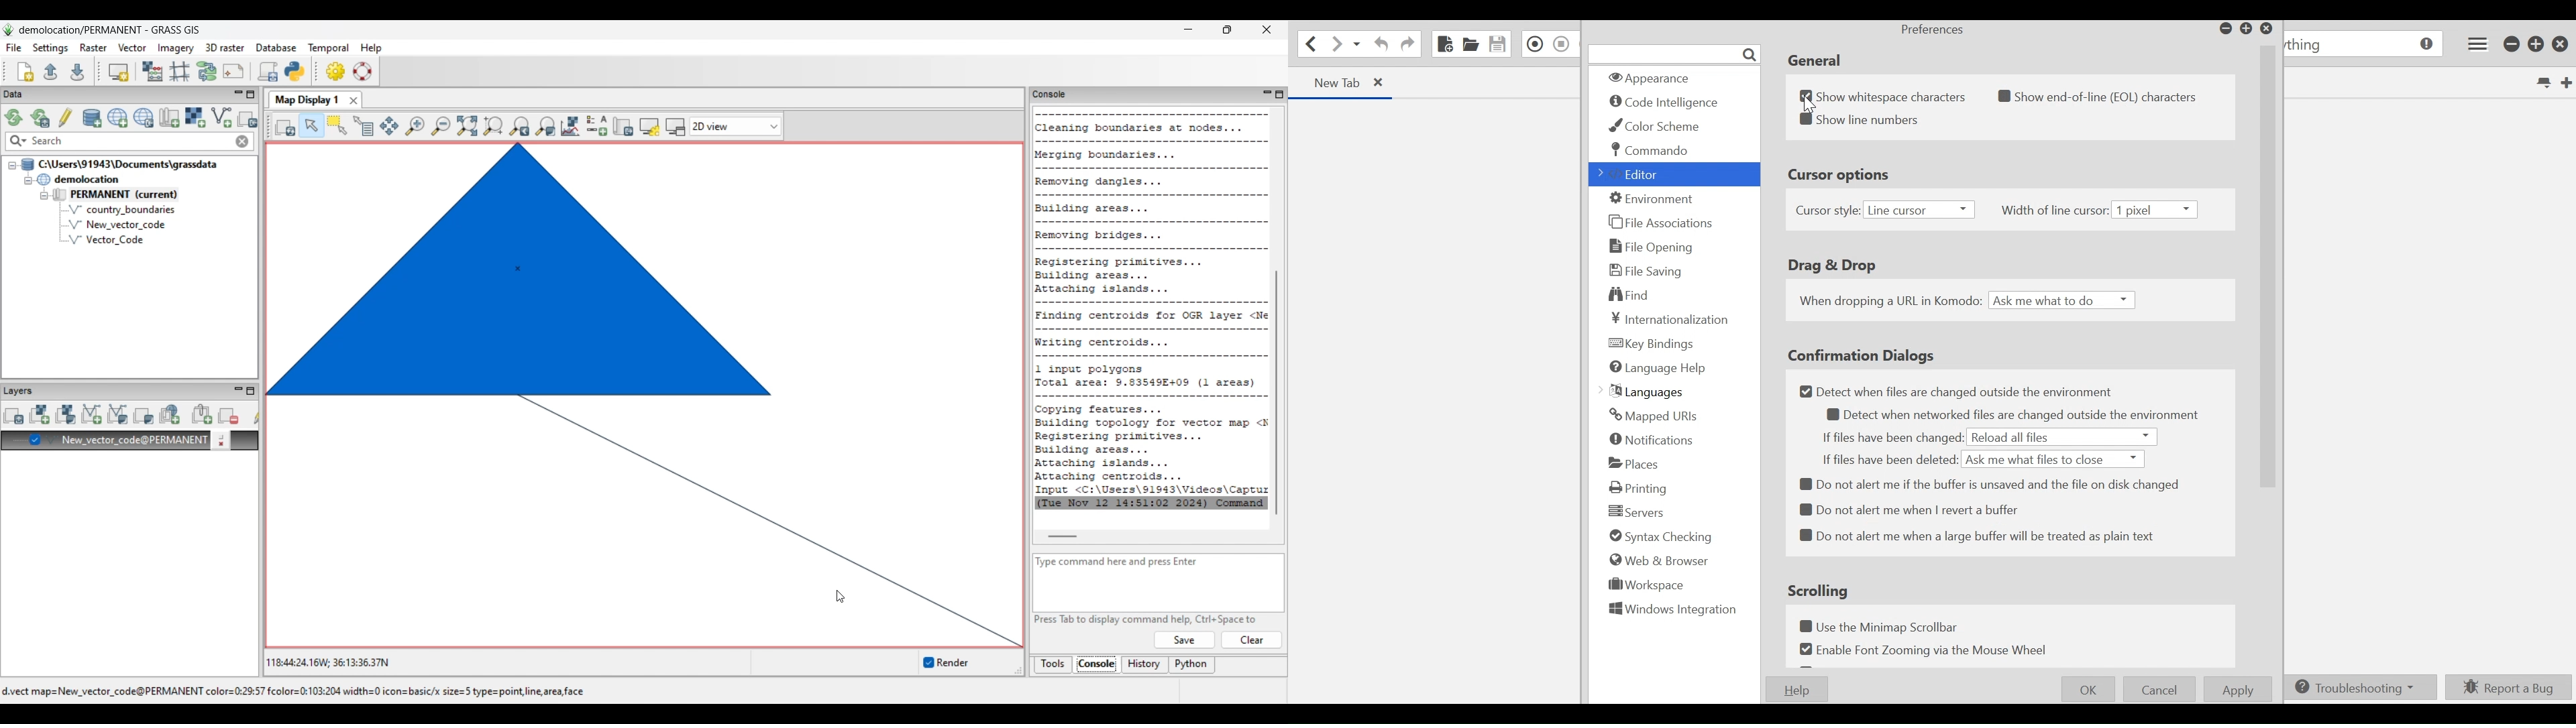  I want to click on Open File, so click(1470, 43).